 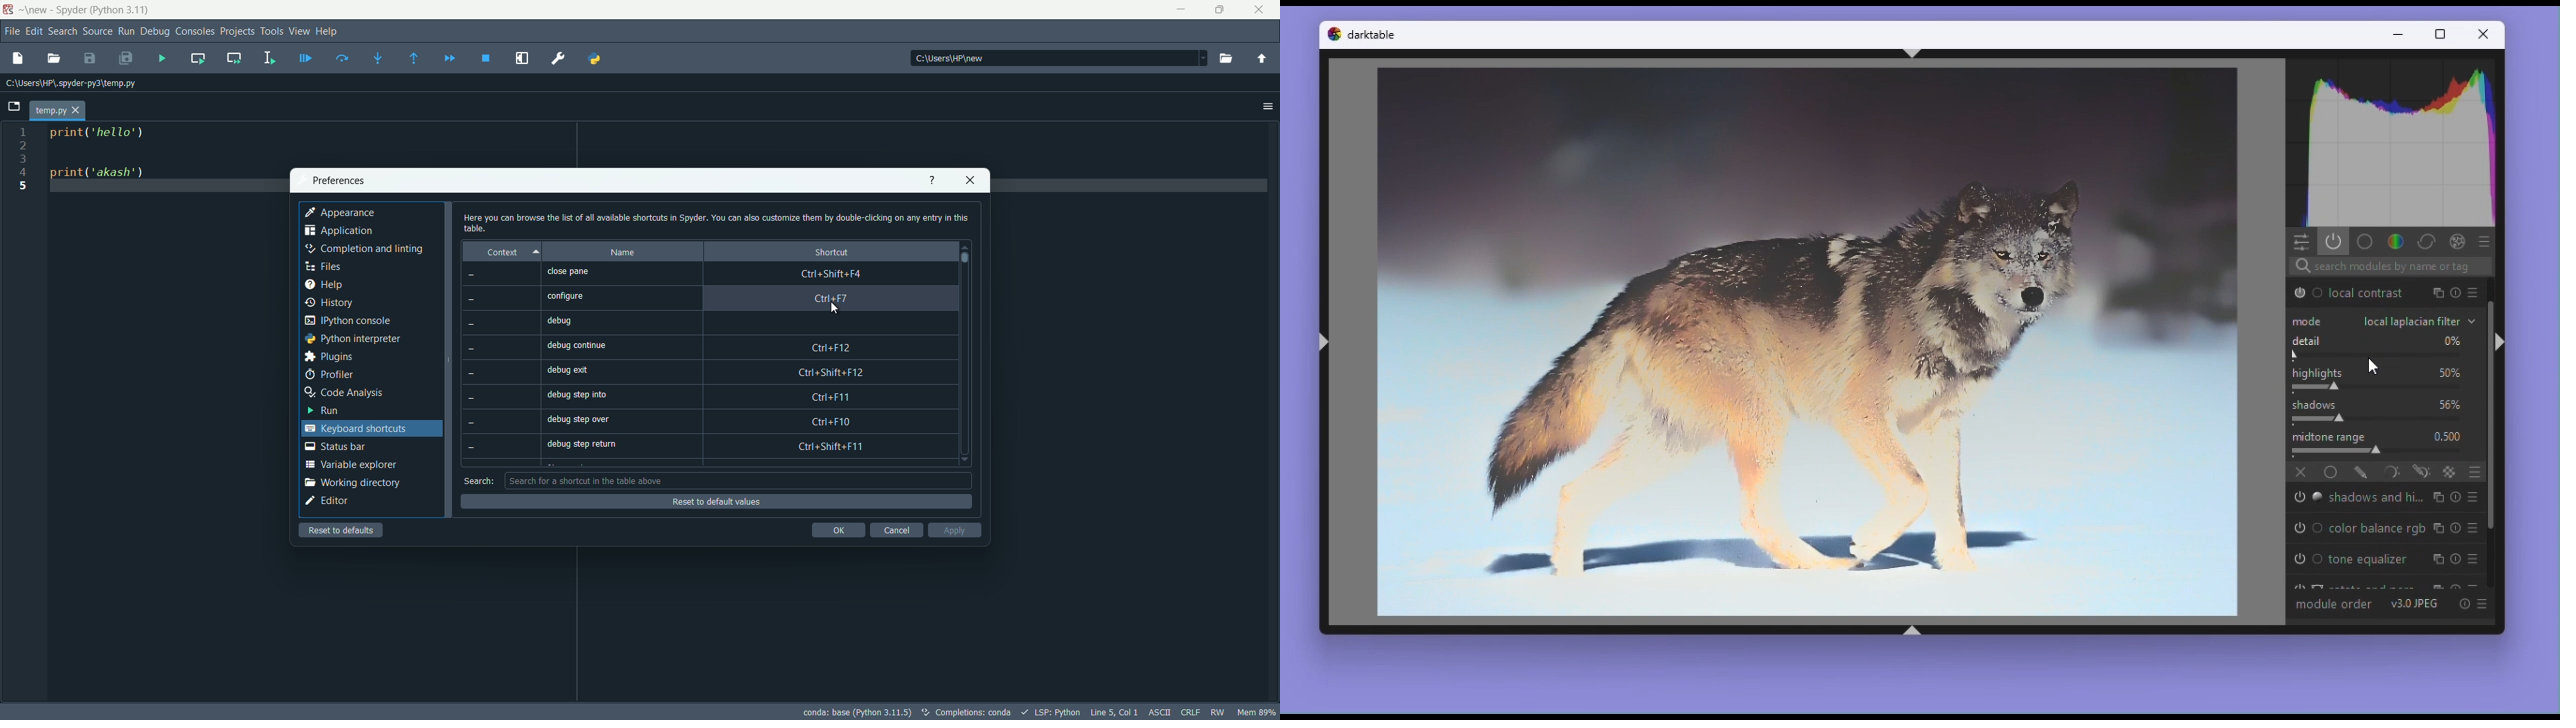 I want to click on , so click(x=363, y=249).